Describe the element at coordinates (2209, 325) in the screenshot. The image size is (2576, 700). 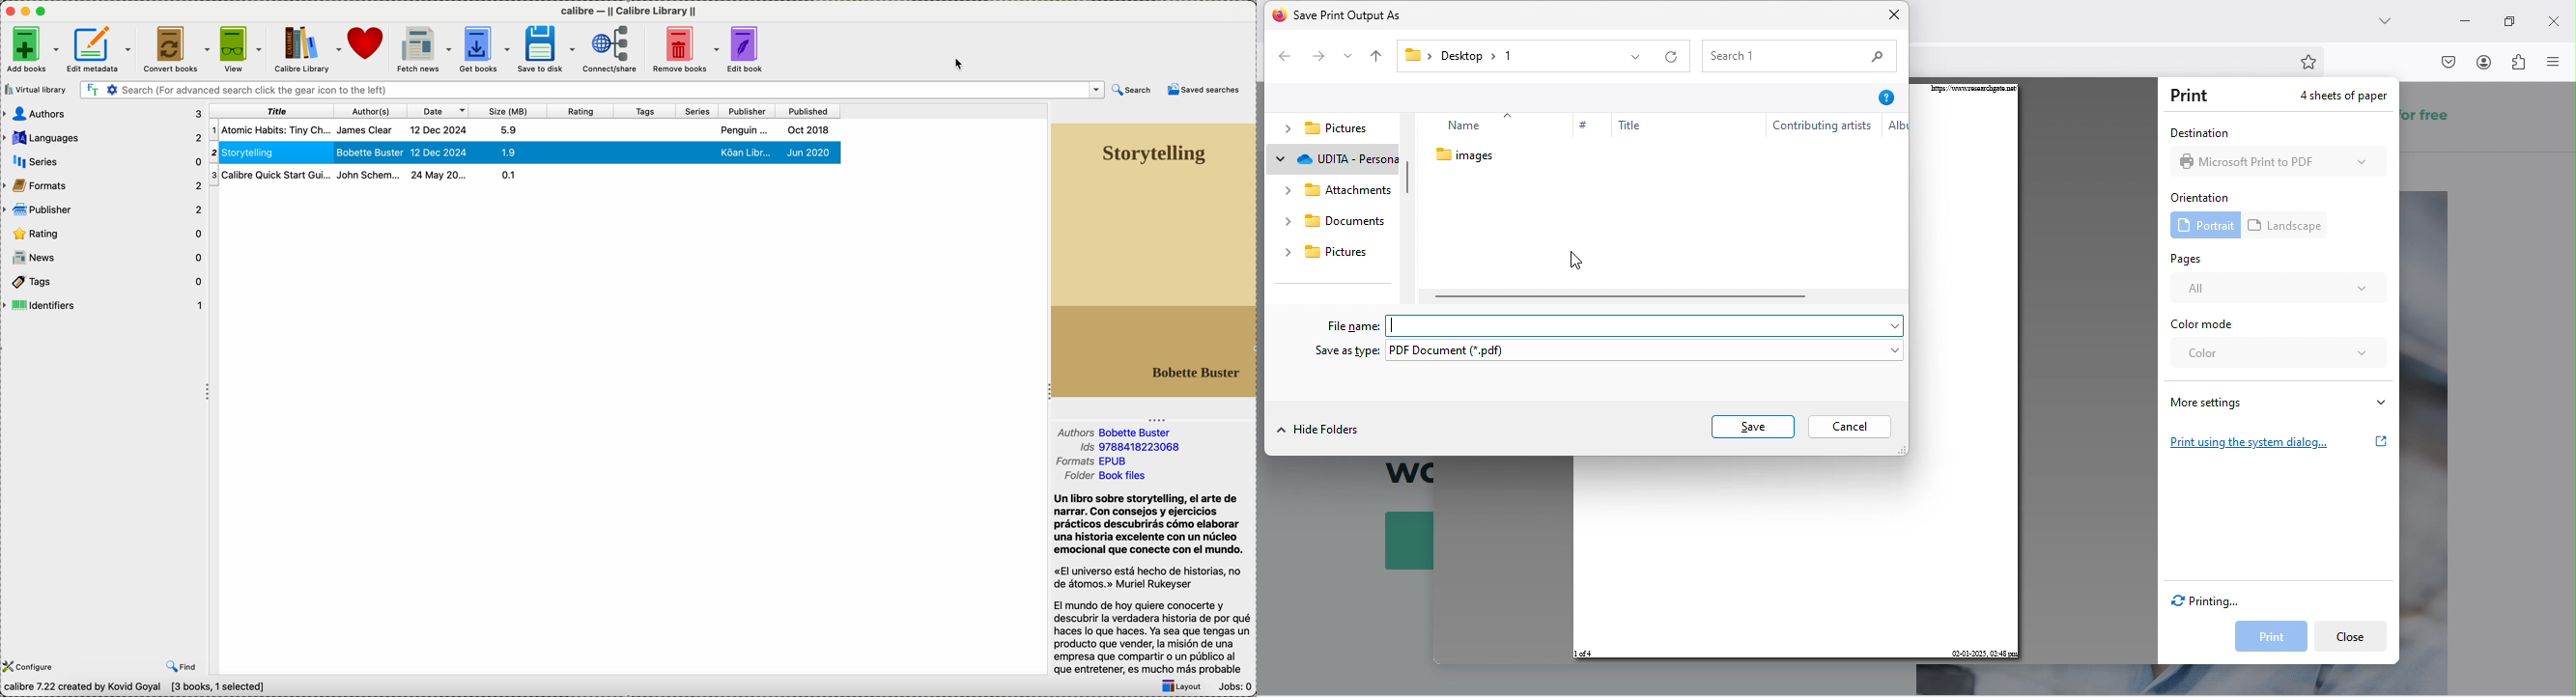
I see `color mode` at that location.